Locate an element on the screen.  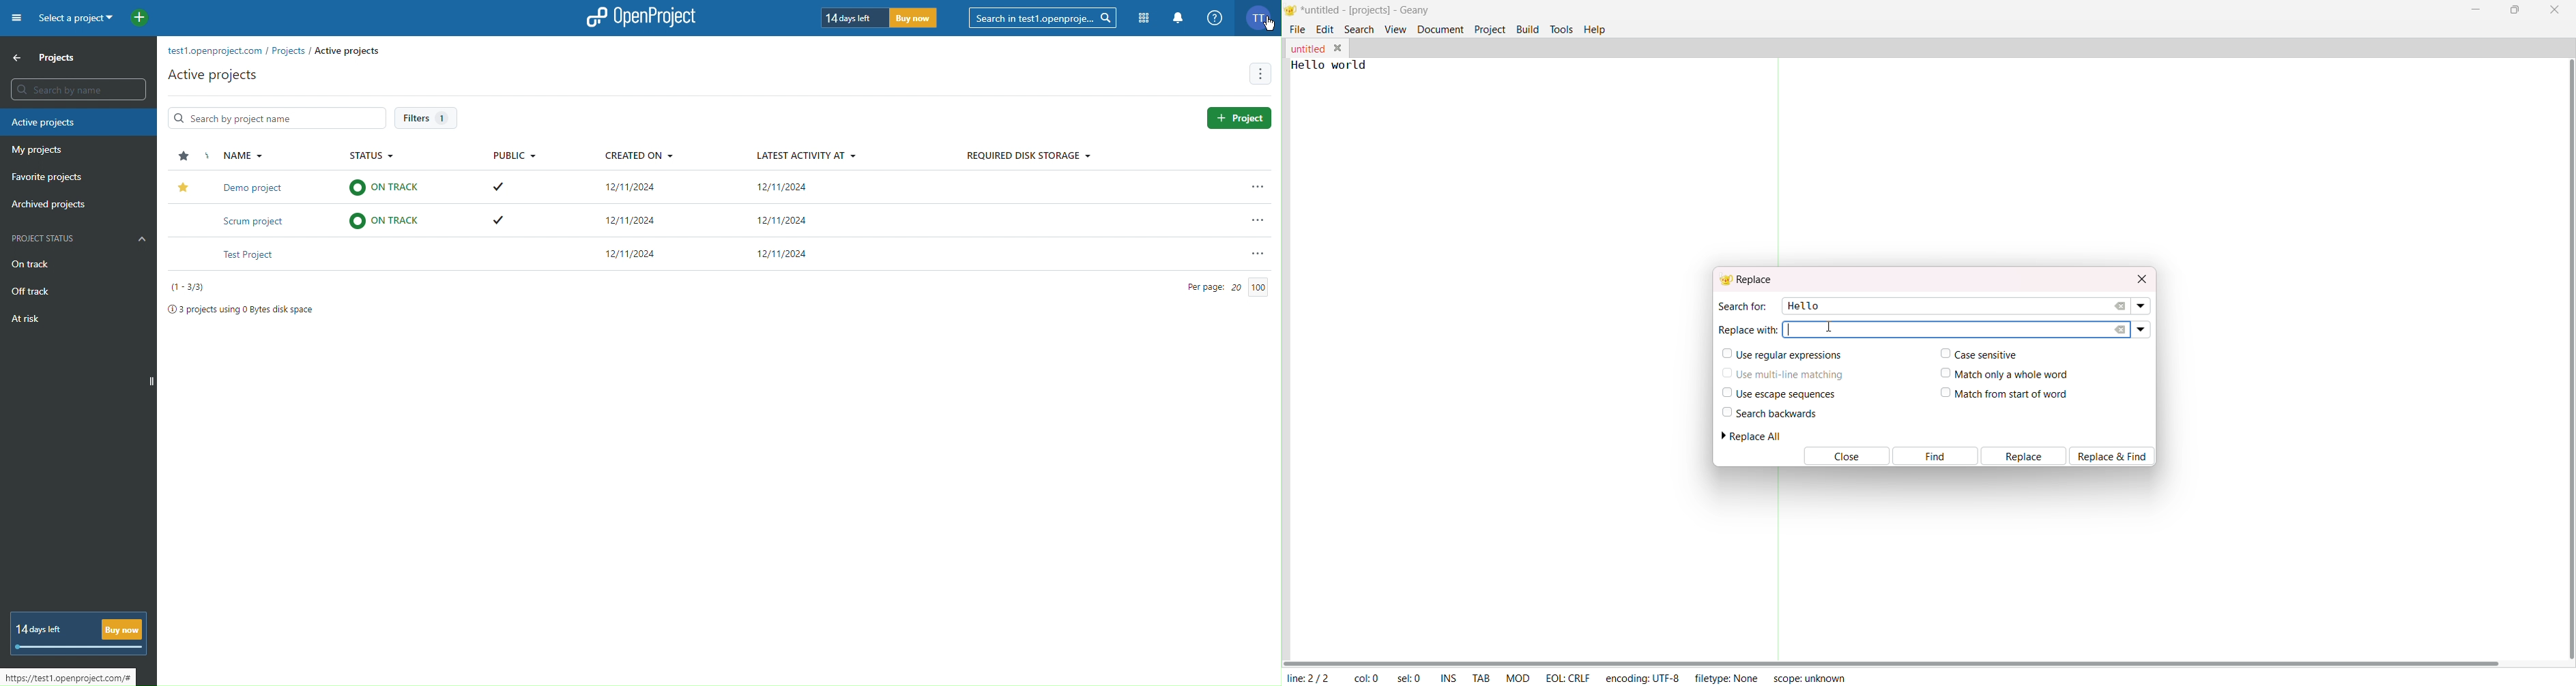
Separator is located at coordinates (1778, 564).